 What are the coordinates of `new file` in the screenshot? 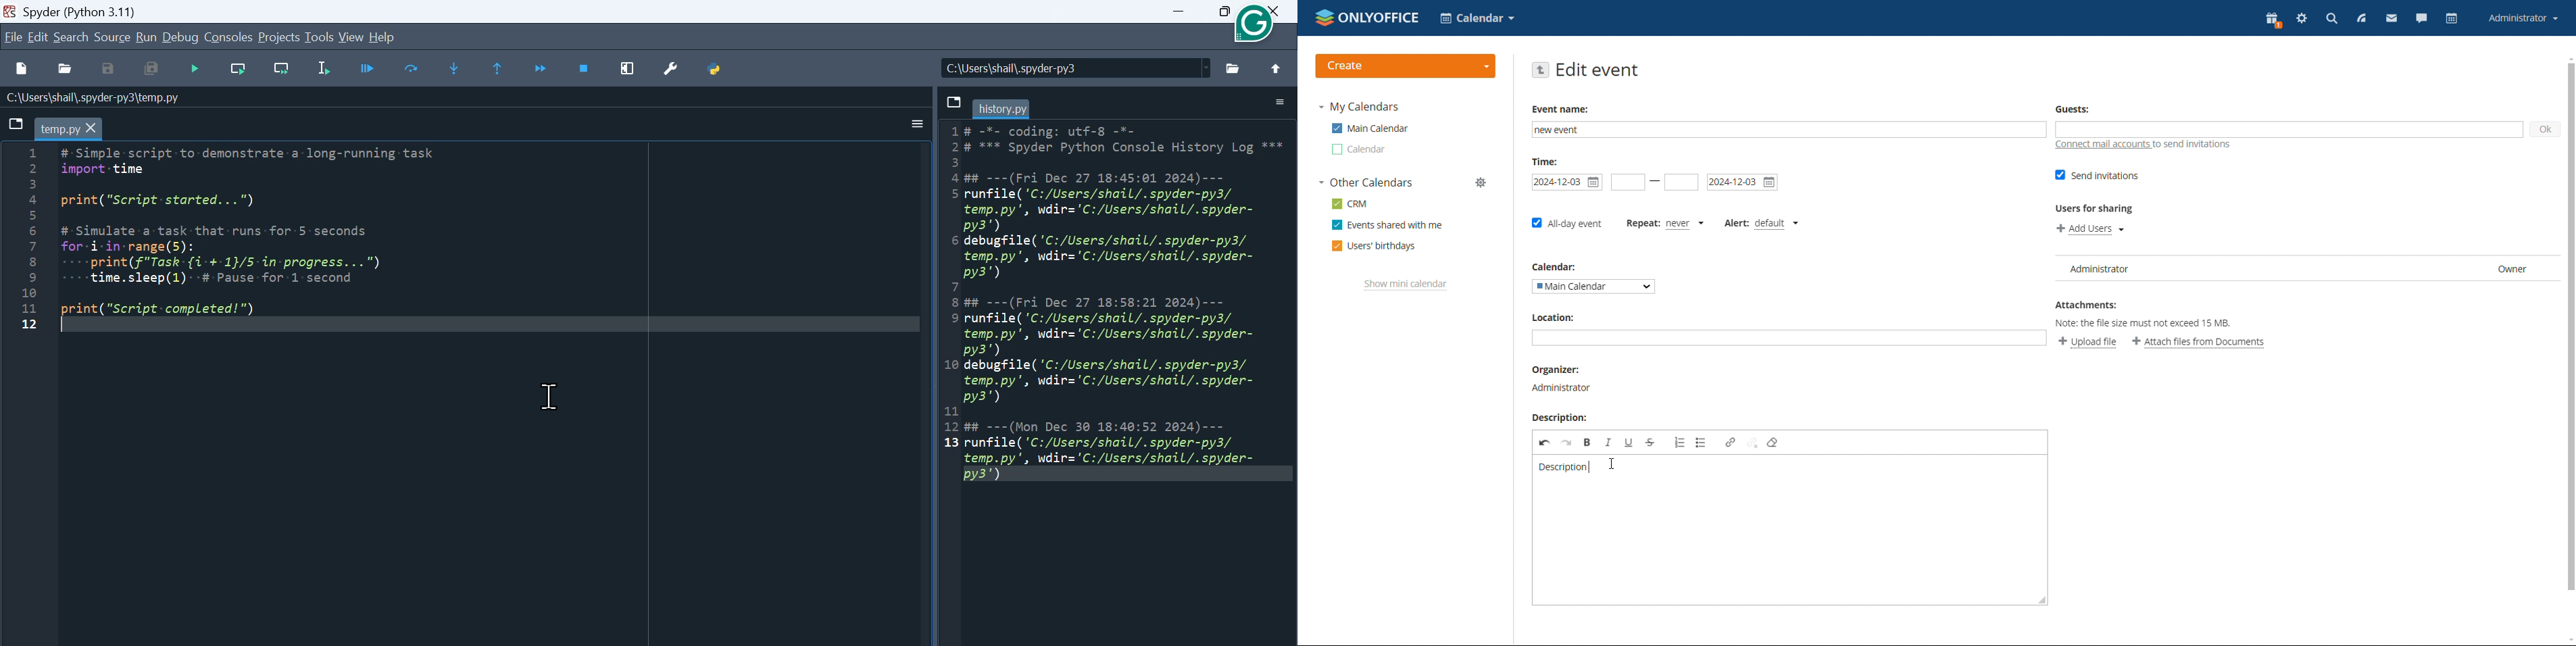 It's located at (19, 66).